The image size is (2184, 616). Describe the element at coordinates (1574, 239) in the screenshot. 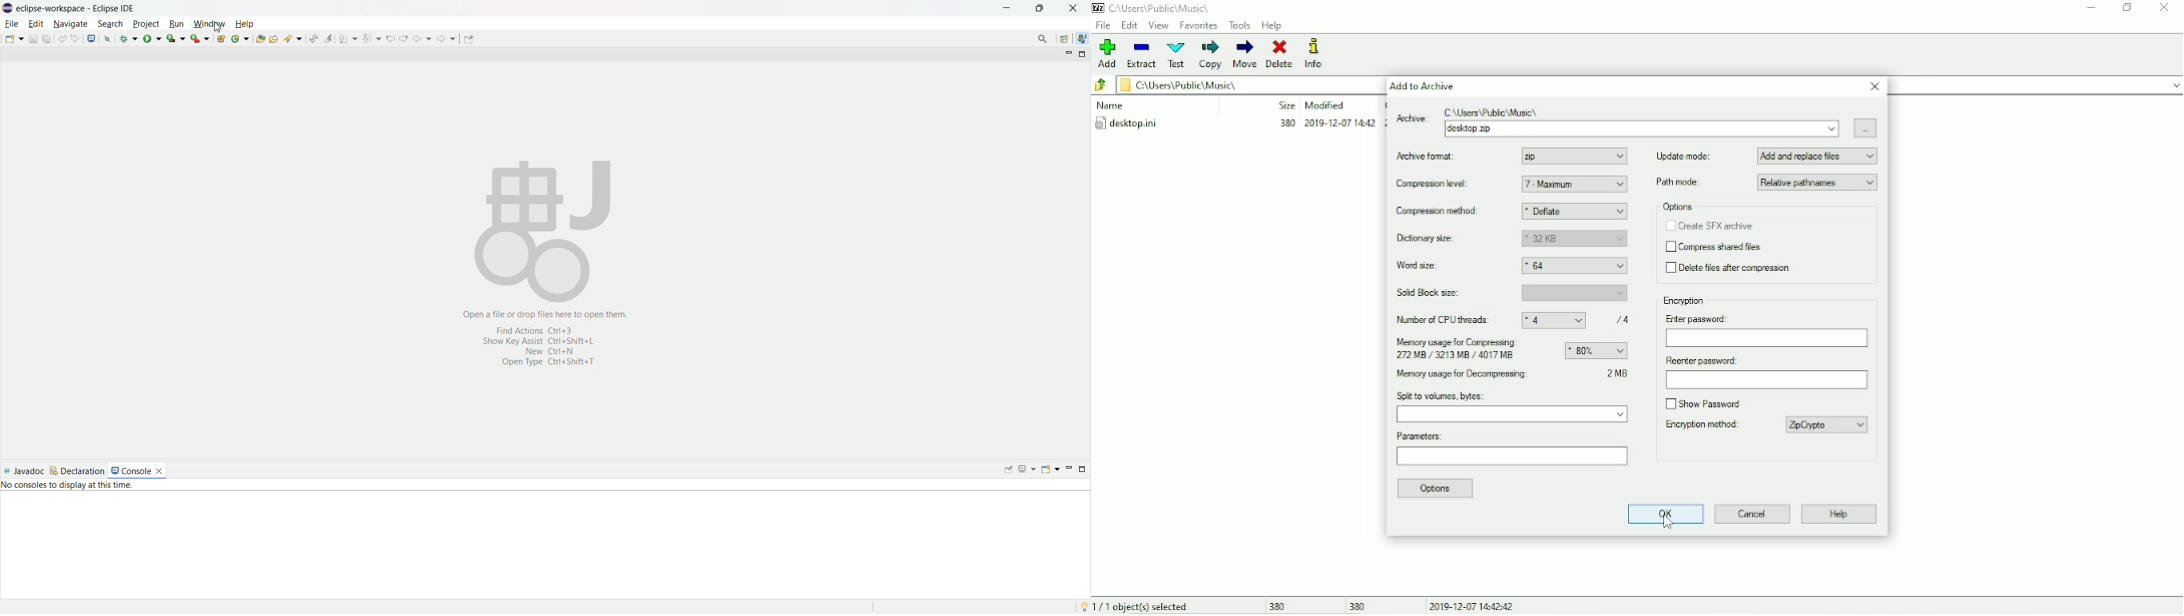

I see `32 KB` at that location.